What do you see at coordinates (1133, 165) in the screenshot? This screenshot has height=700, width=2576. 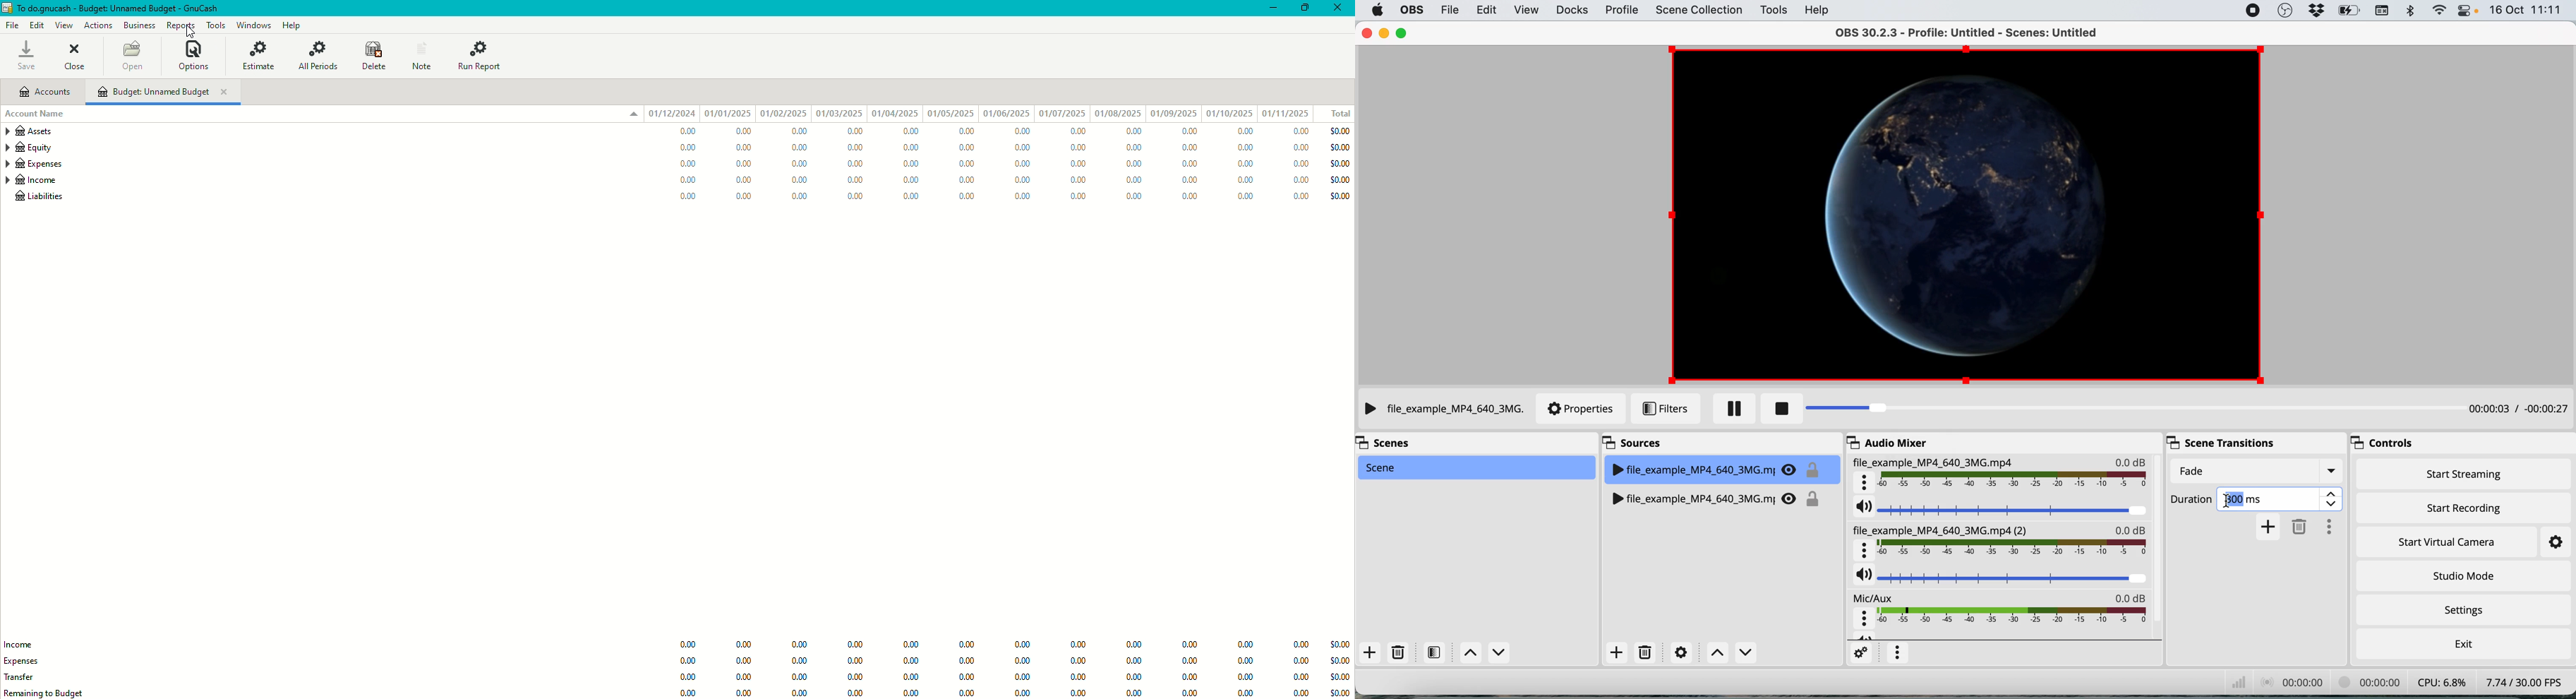 I see `0.00` at bounding box center [1133, 165].